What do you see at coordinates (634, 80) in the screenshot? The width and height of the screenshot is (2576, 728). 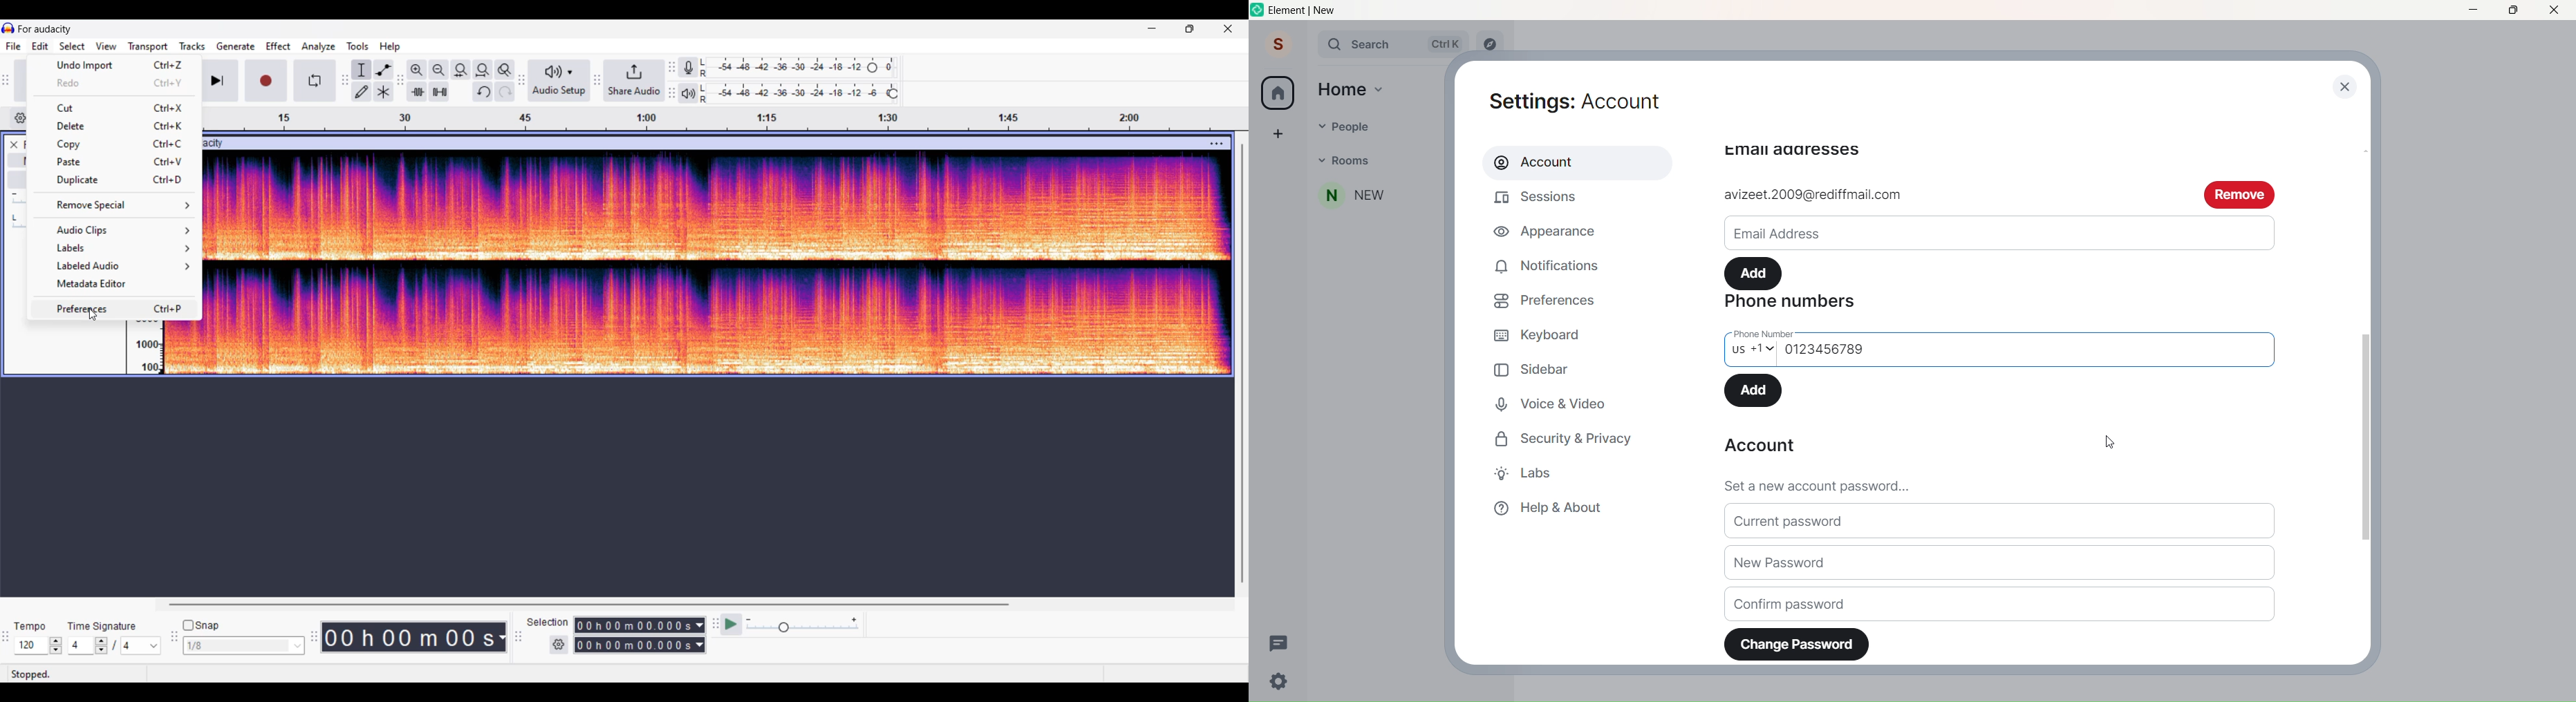 I see `Share audio` at bounding box center [634, 80].